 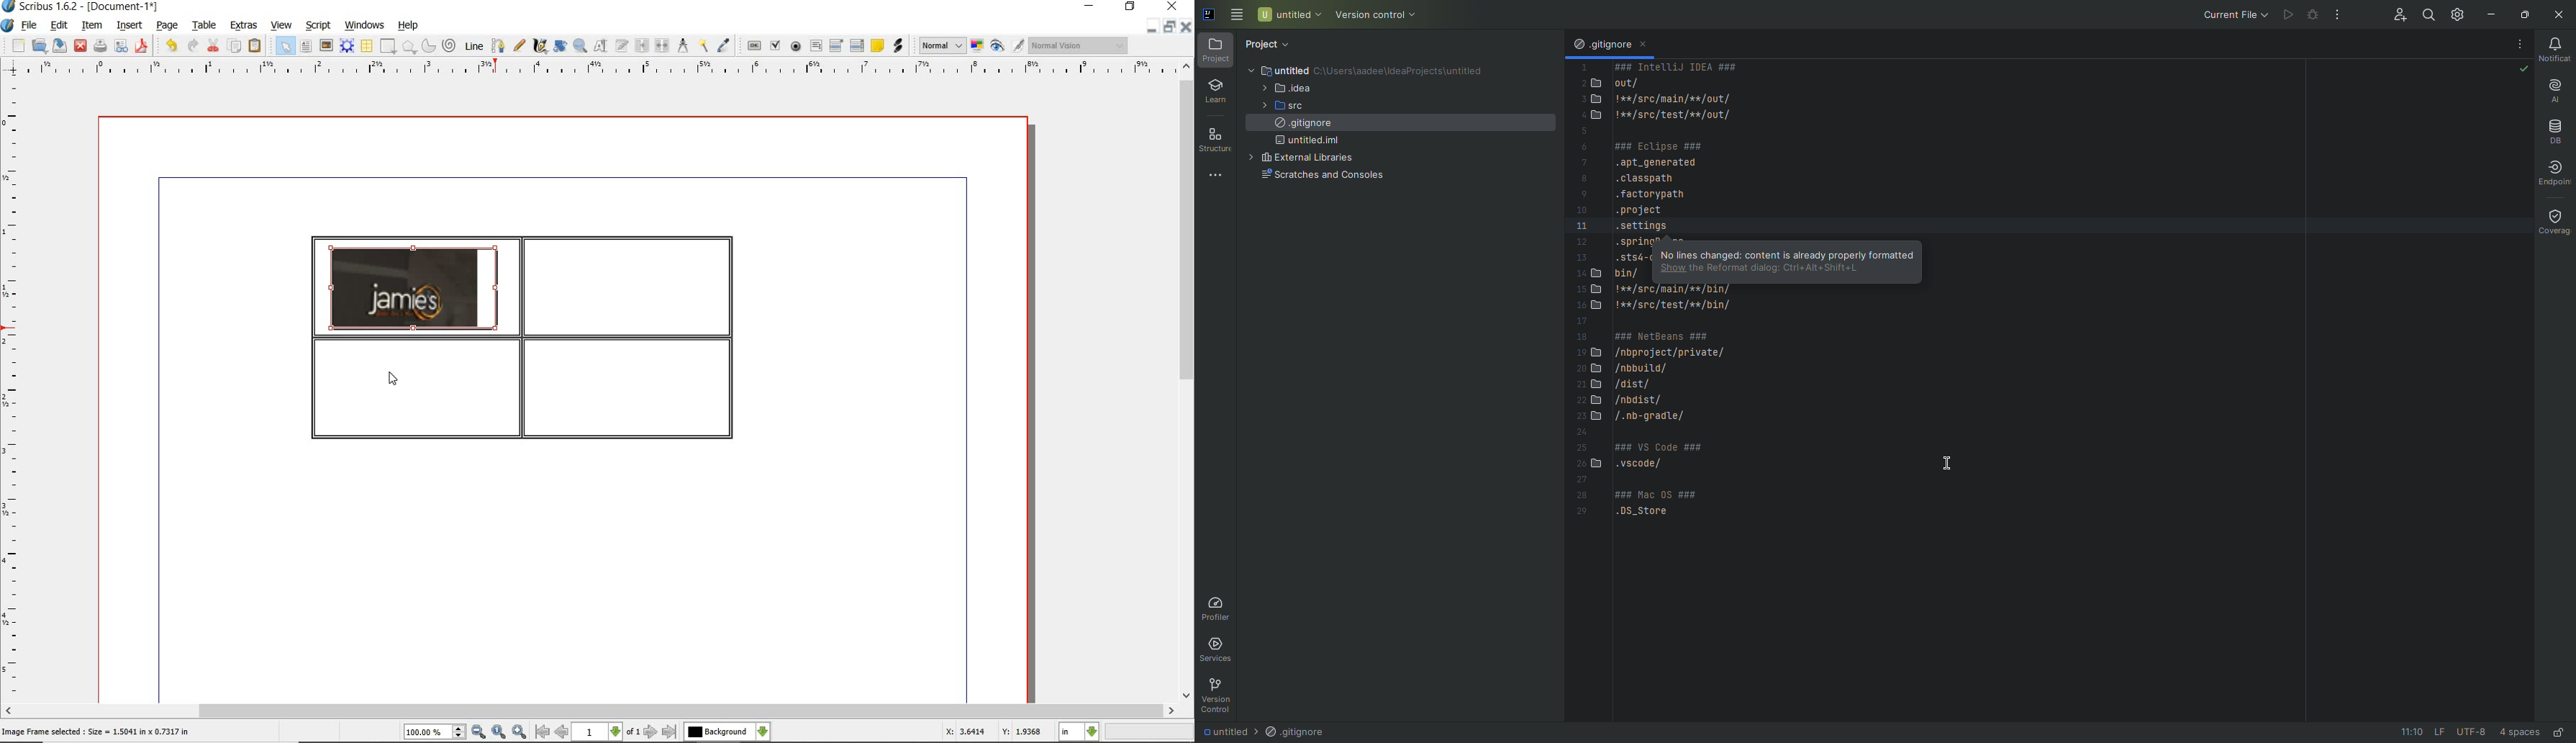 What do you see at coordinates (838, 46) in the screenshot?
I see `pdf combo box` at bounding box center [838, 46].